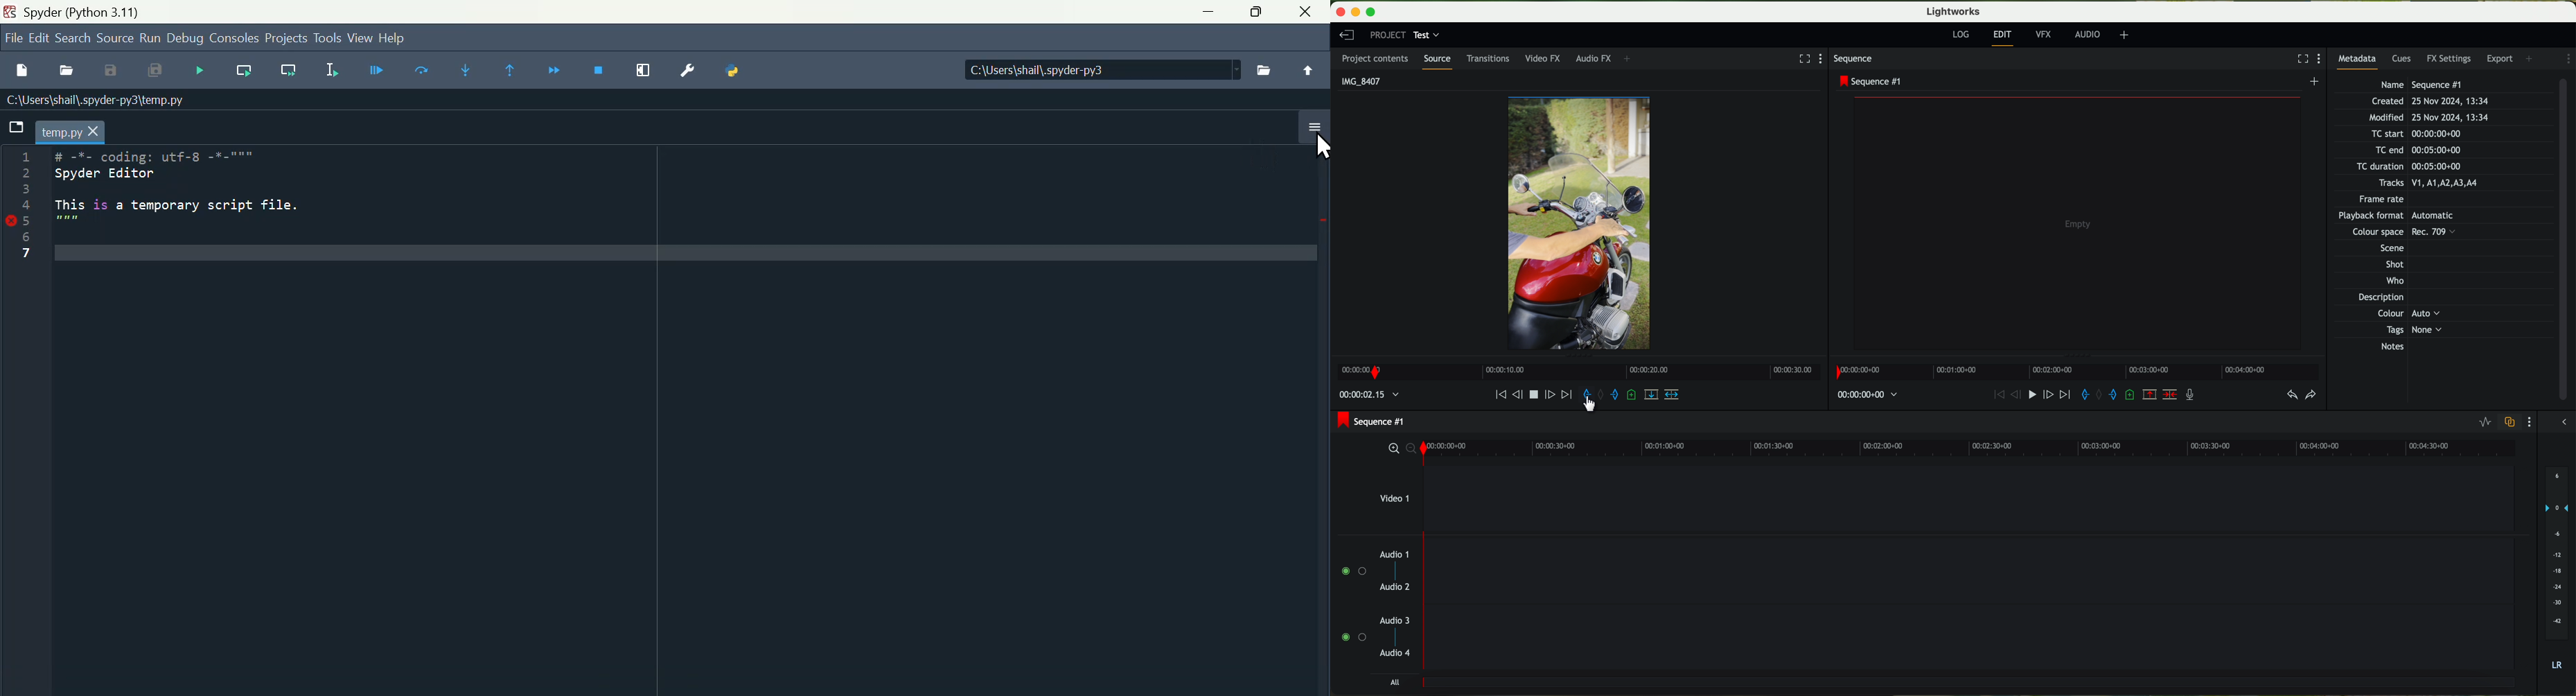 This screenshot has width=2576, height=700. What do you see at coordinates (466, 71) in the screenshot?
I see `Step into function` at bounding box center [466, 71].